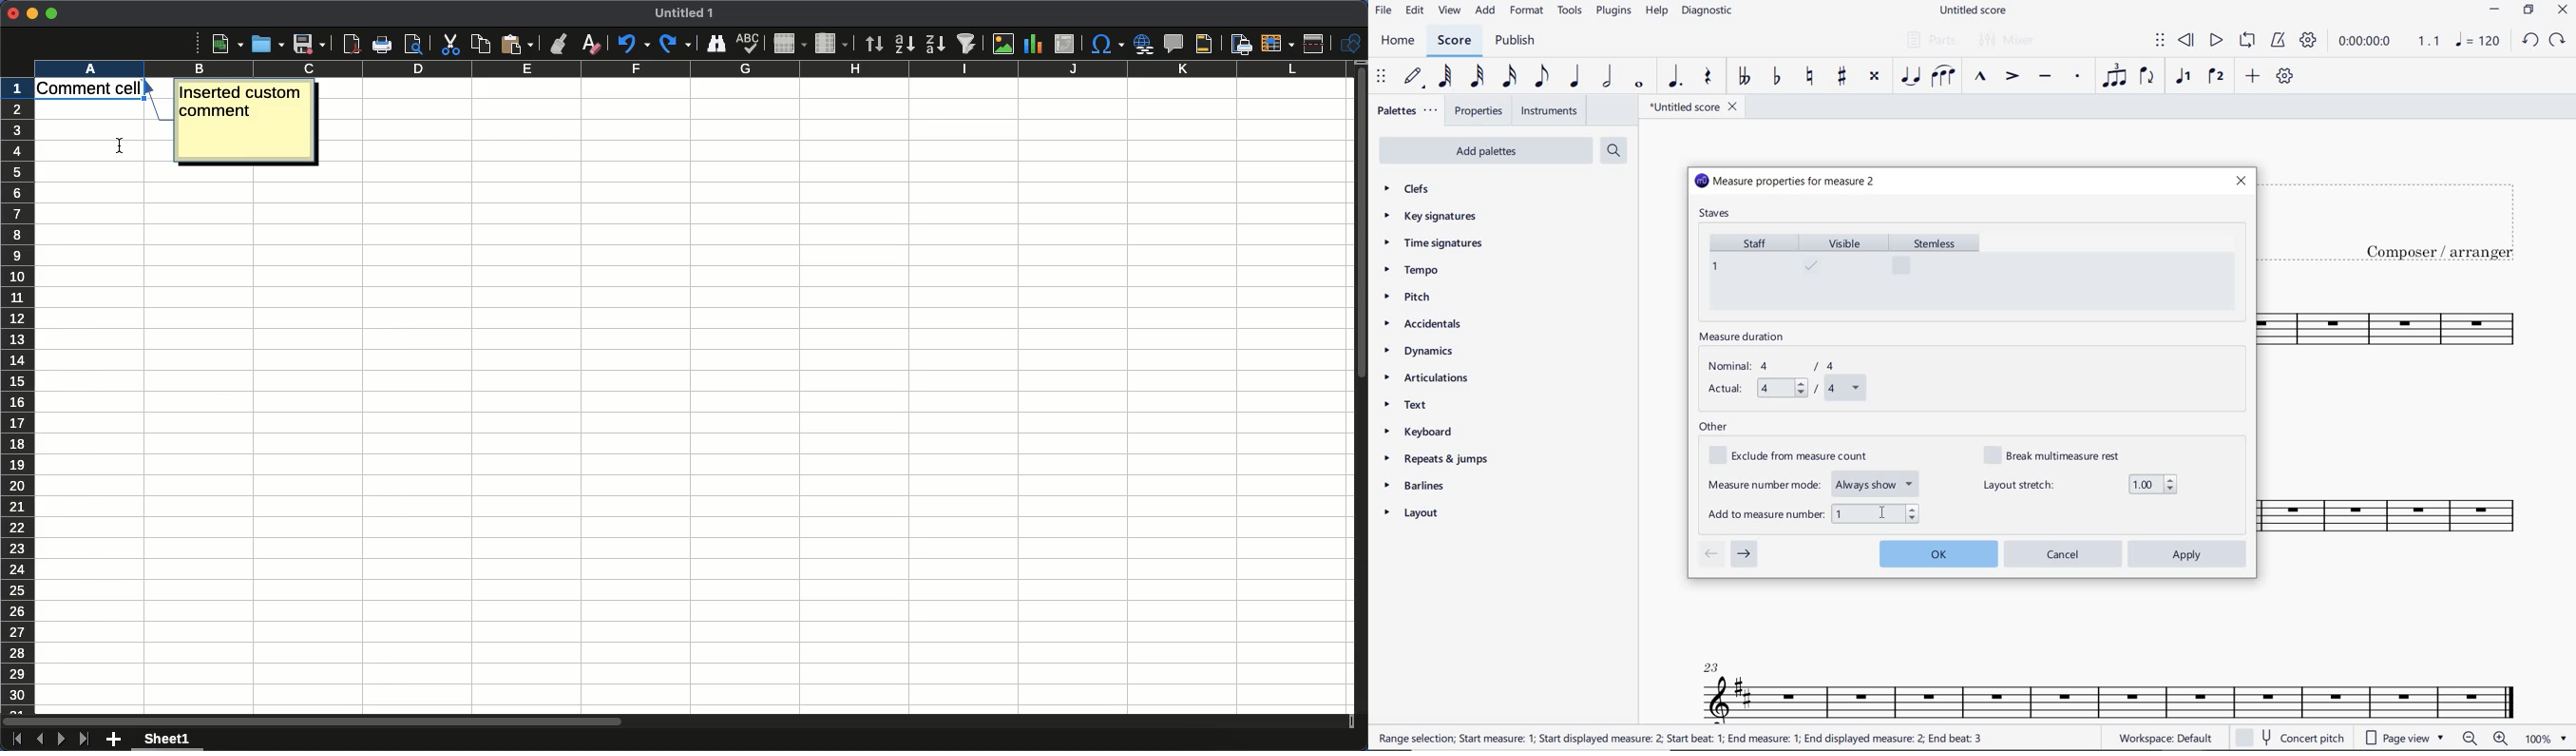  What do you see at coordinates (1744, 76) in the screenshot?
I see `TOGGLE-DOUBLE FLAT` at bounding box center [1744, 76].